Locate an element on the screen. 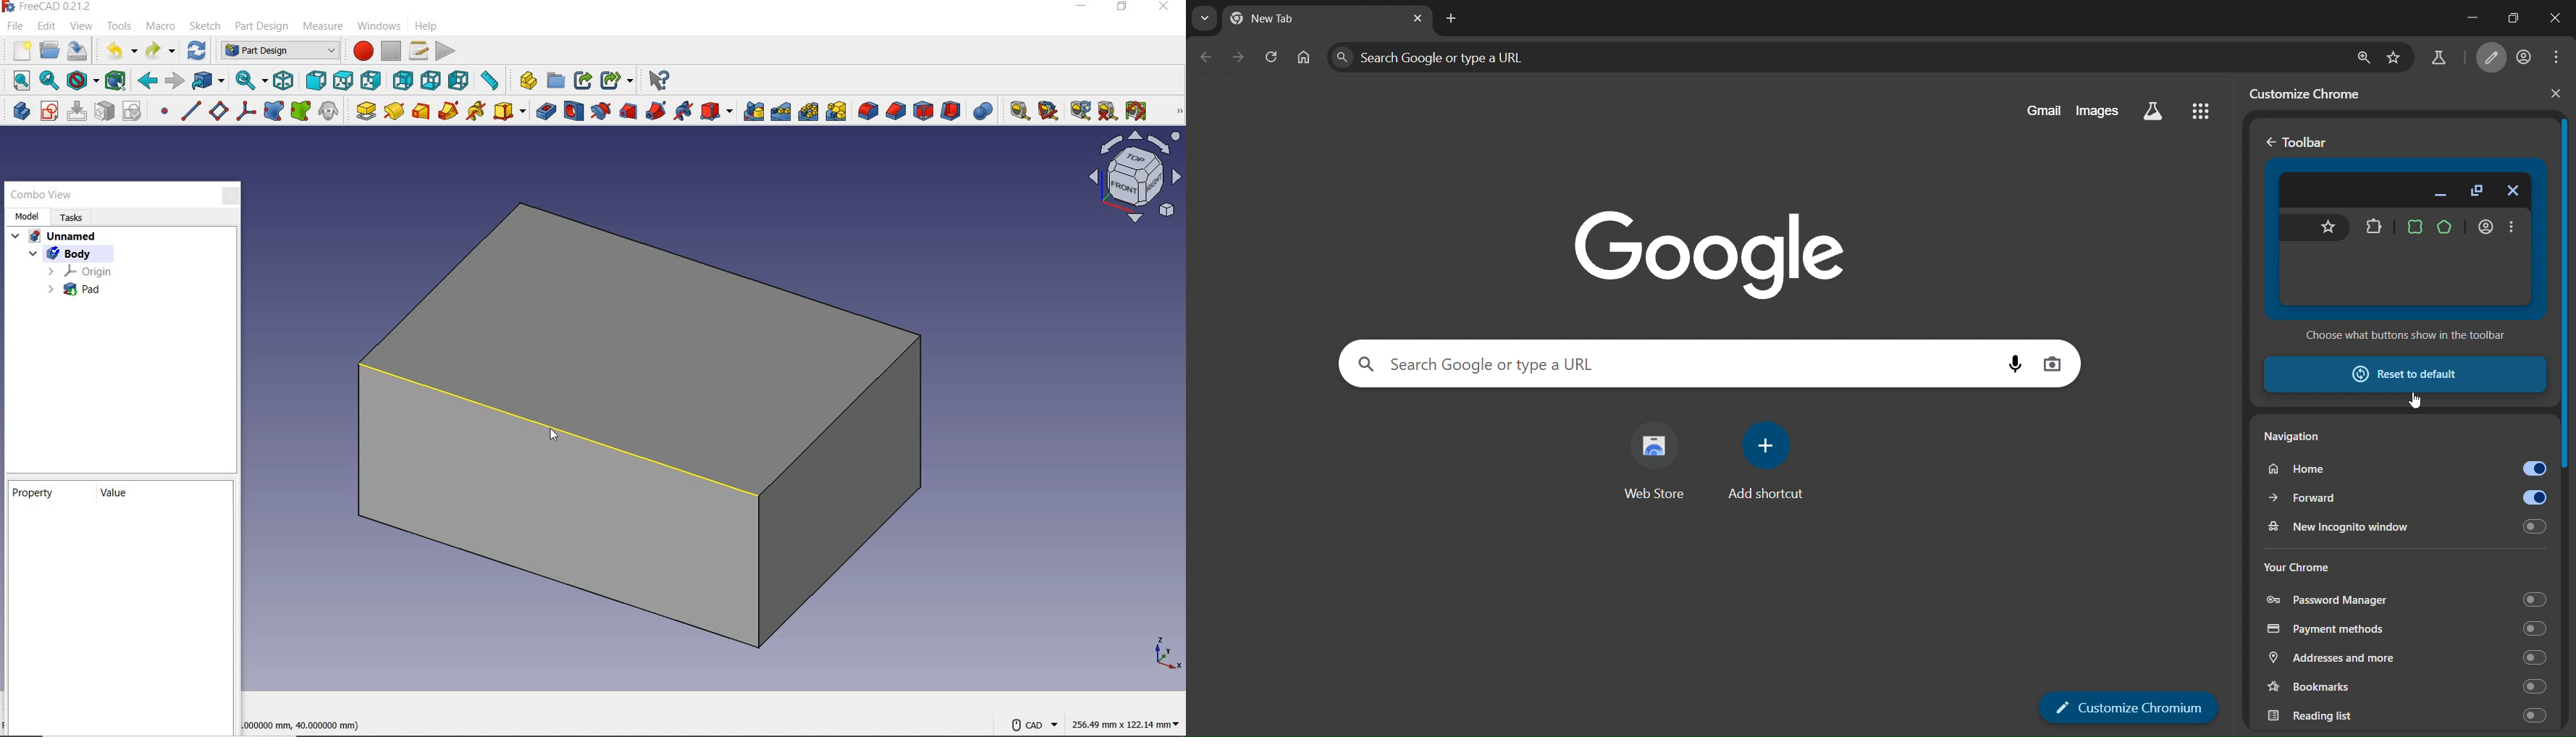 The image size is (2576, 756). sync view is located at coordinates (251, 80).